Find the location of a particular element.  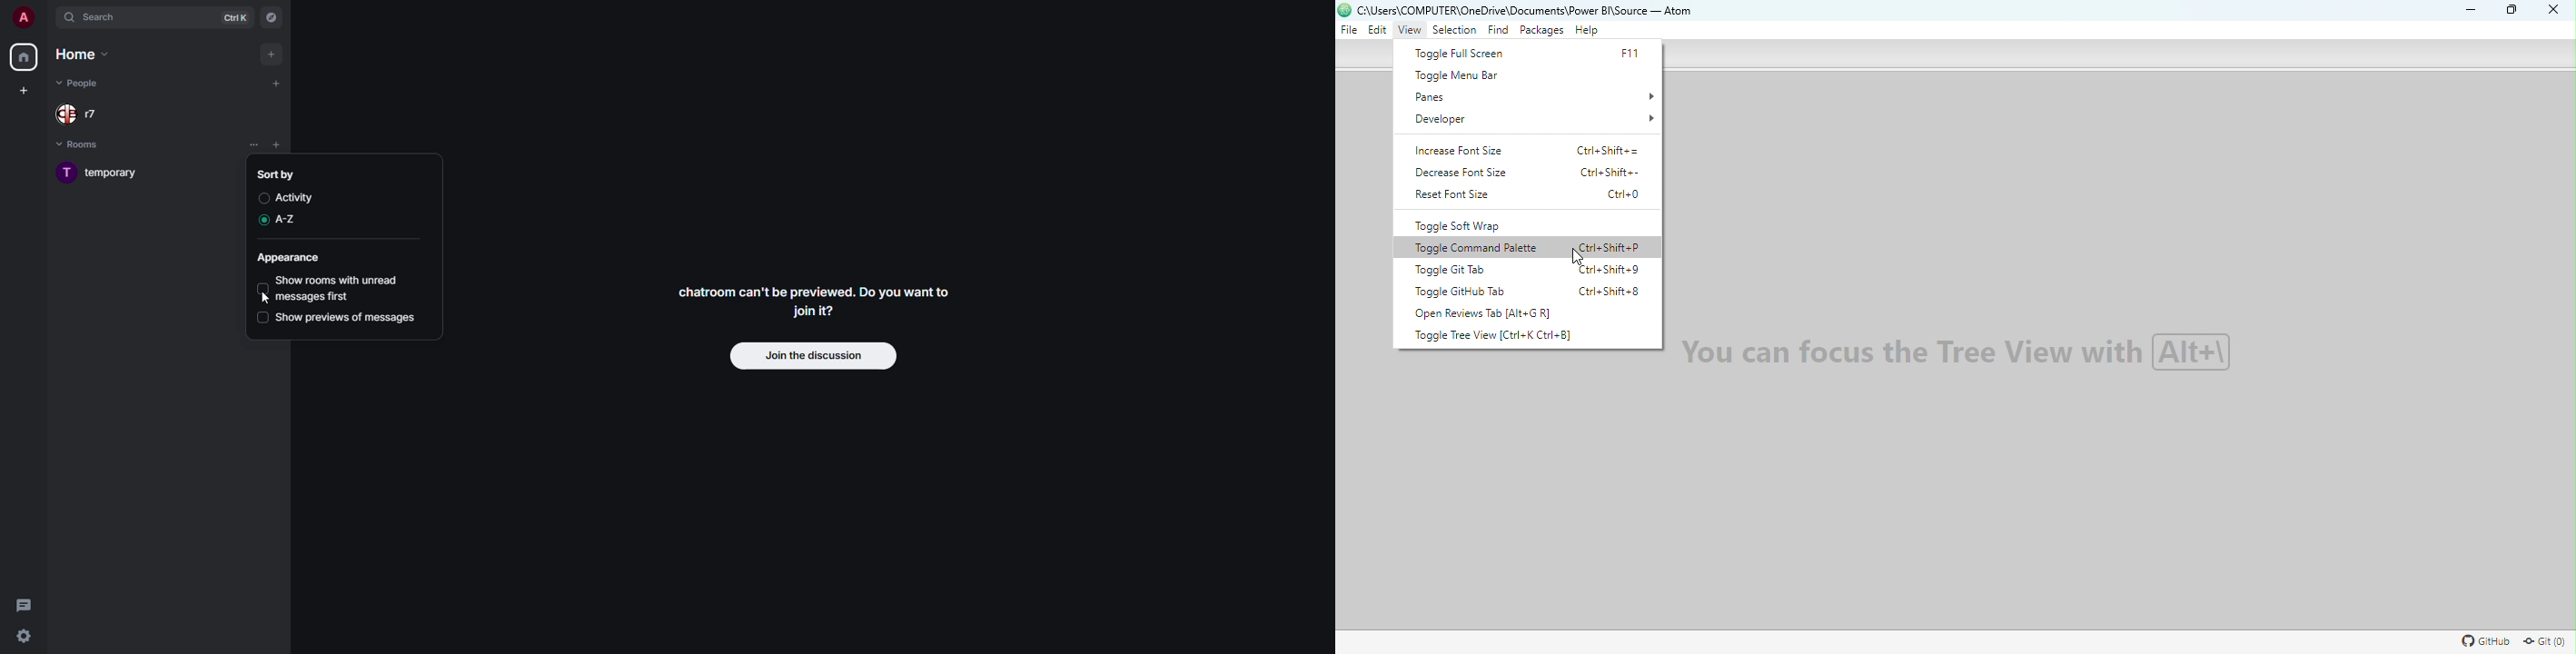

Increase font size is located at coordinates (1539, 151).